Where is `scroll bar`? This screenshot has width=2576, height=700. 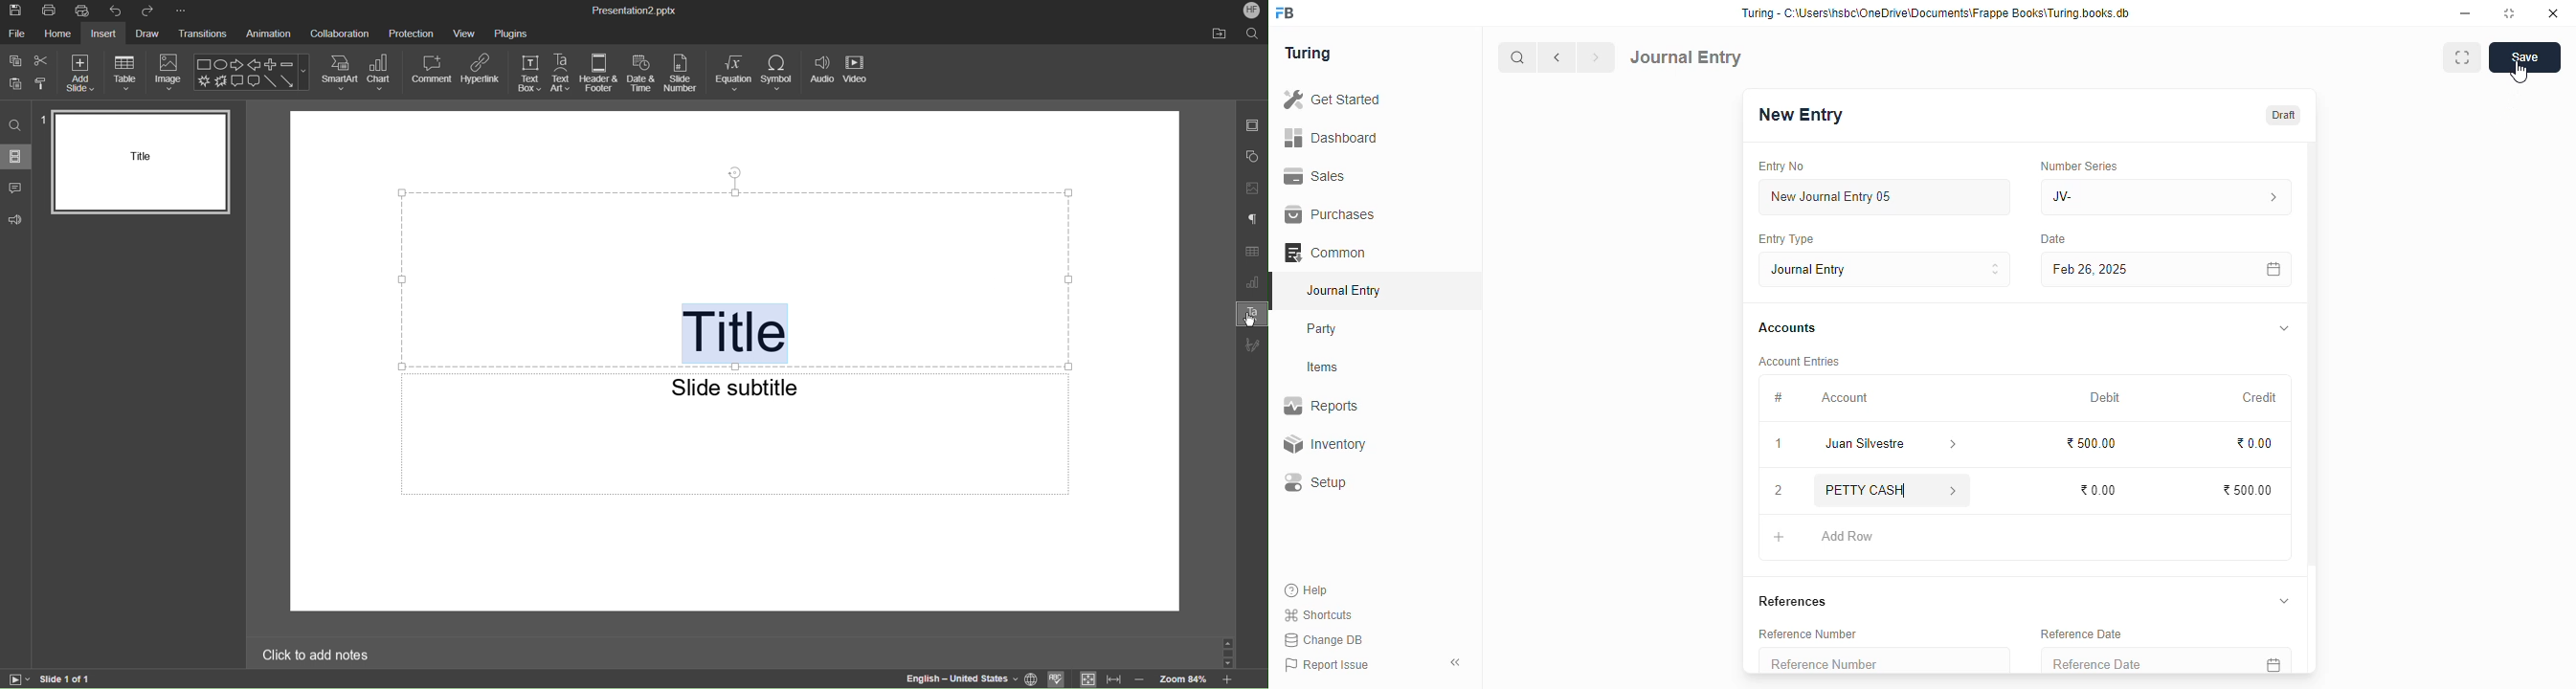 scroll bar is located at coordinates (2313, 406).